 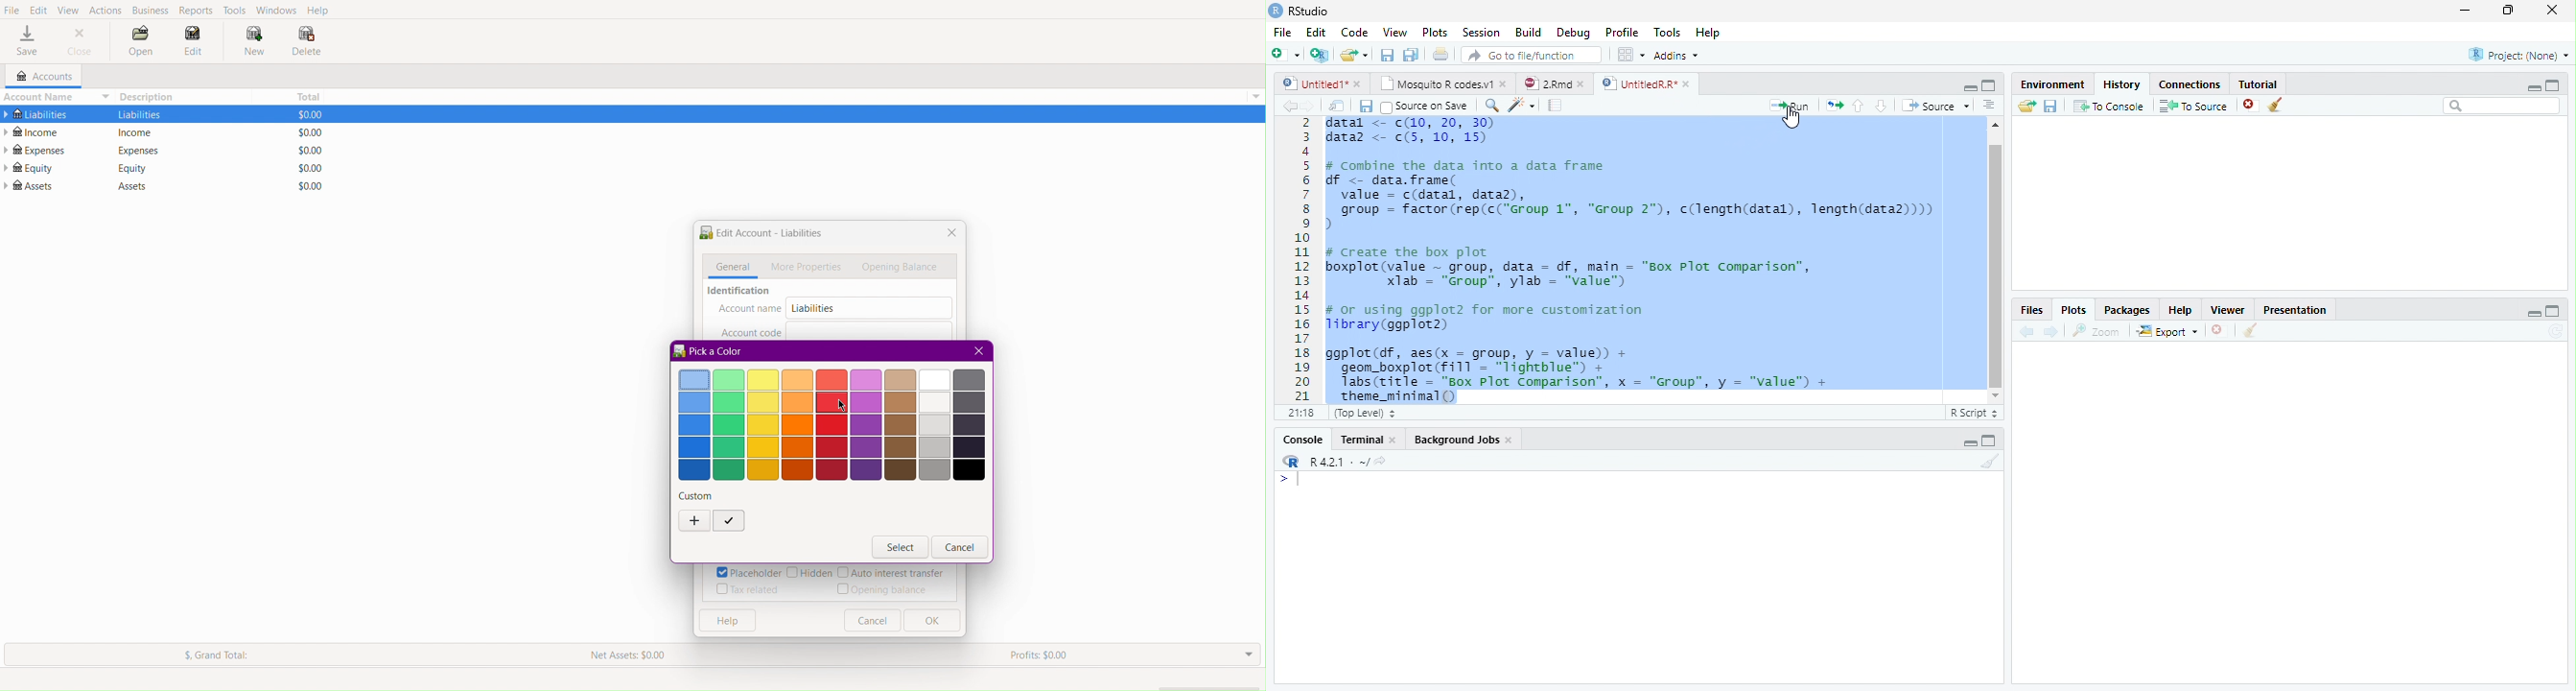 I want to click on 1:1, so click(x=1300, y=413).